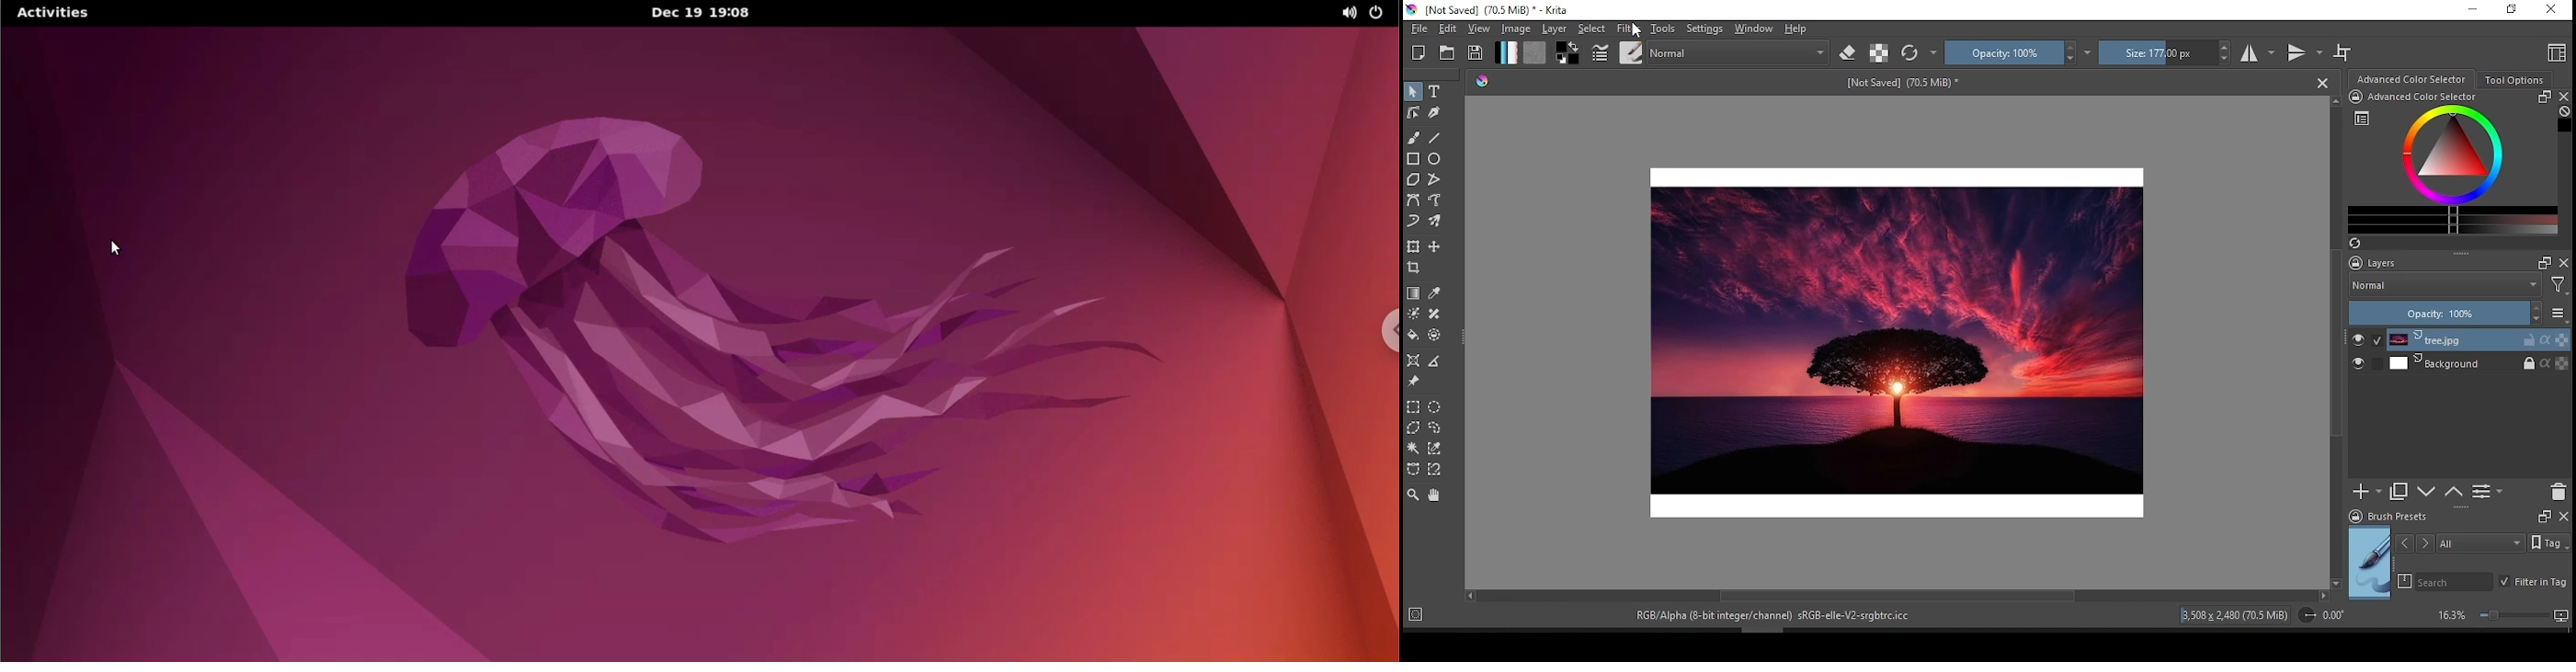 Image resolution: width=2576 pixels, height=672 pixels. Describe the element at coordinates (1517, 29) in the screenshot. I see `image` at that location.